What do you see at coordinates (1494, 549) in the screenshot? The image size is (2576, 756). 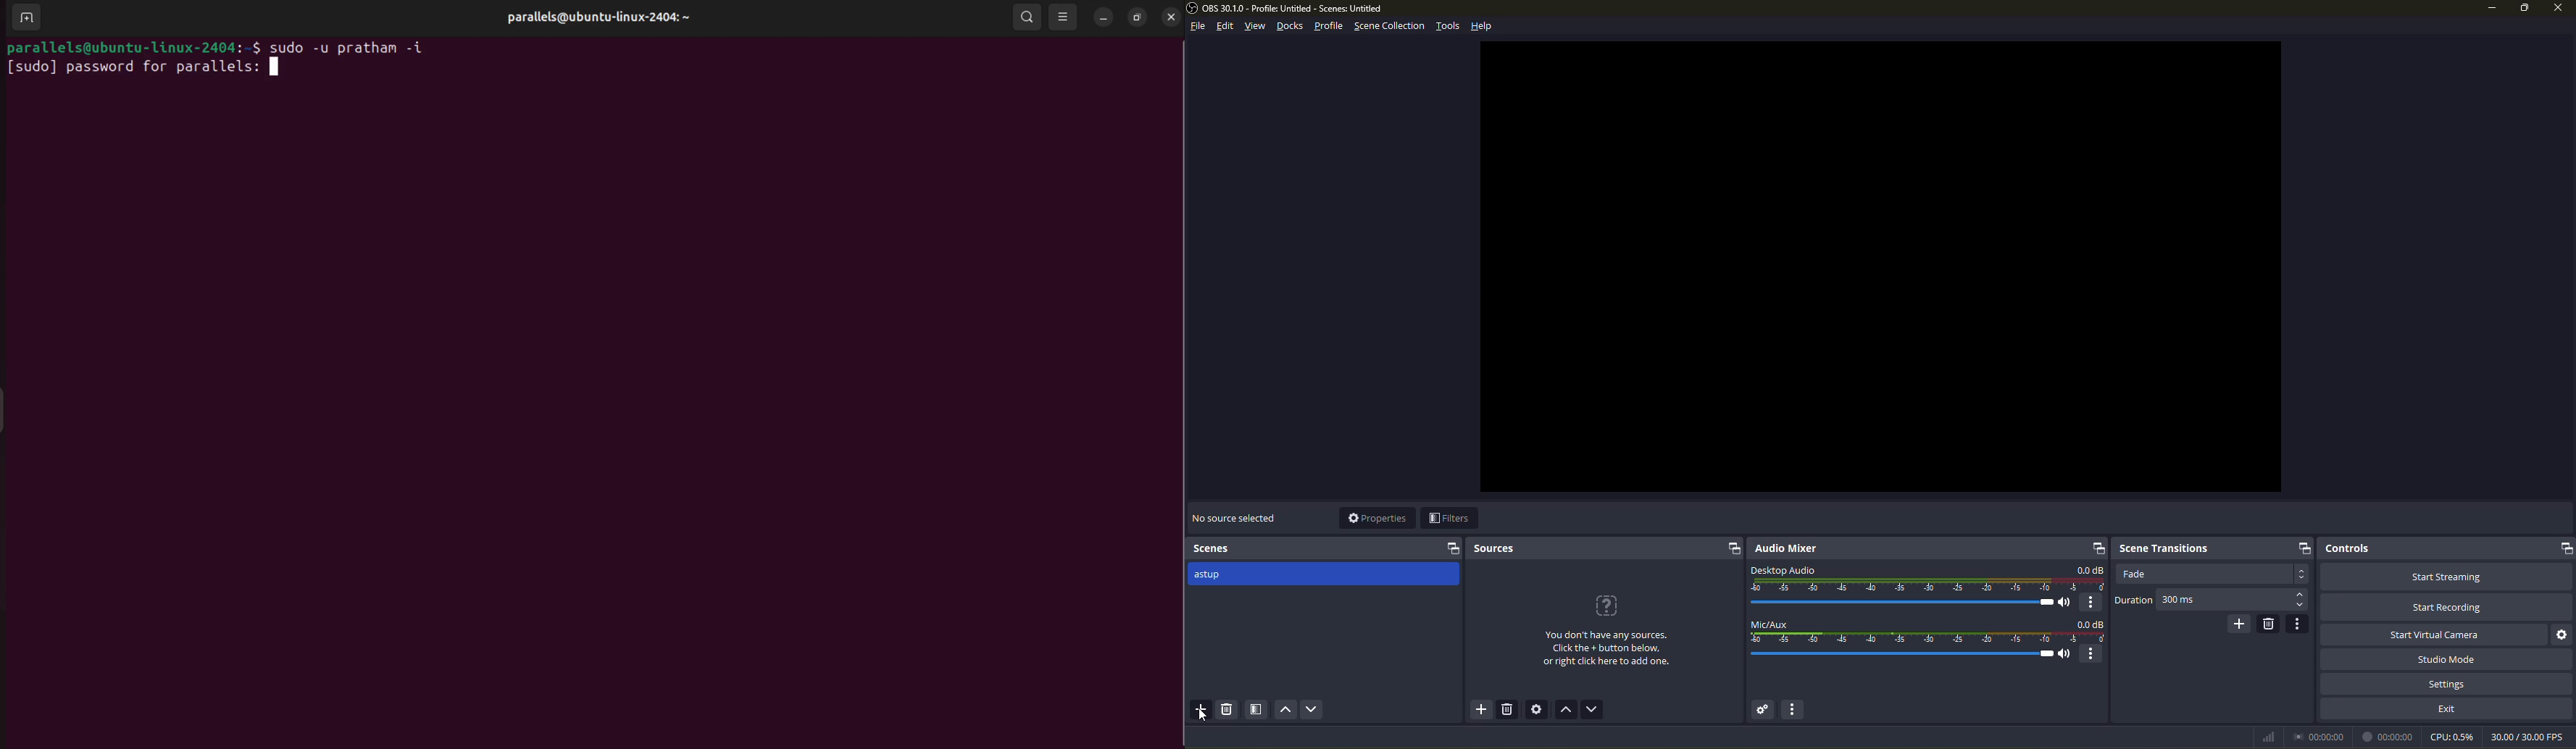 I see `sources` at bounding box center [1494, 549].